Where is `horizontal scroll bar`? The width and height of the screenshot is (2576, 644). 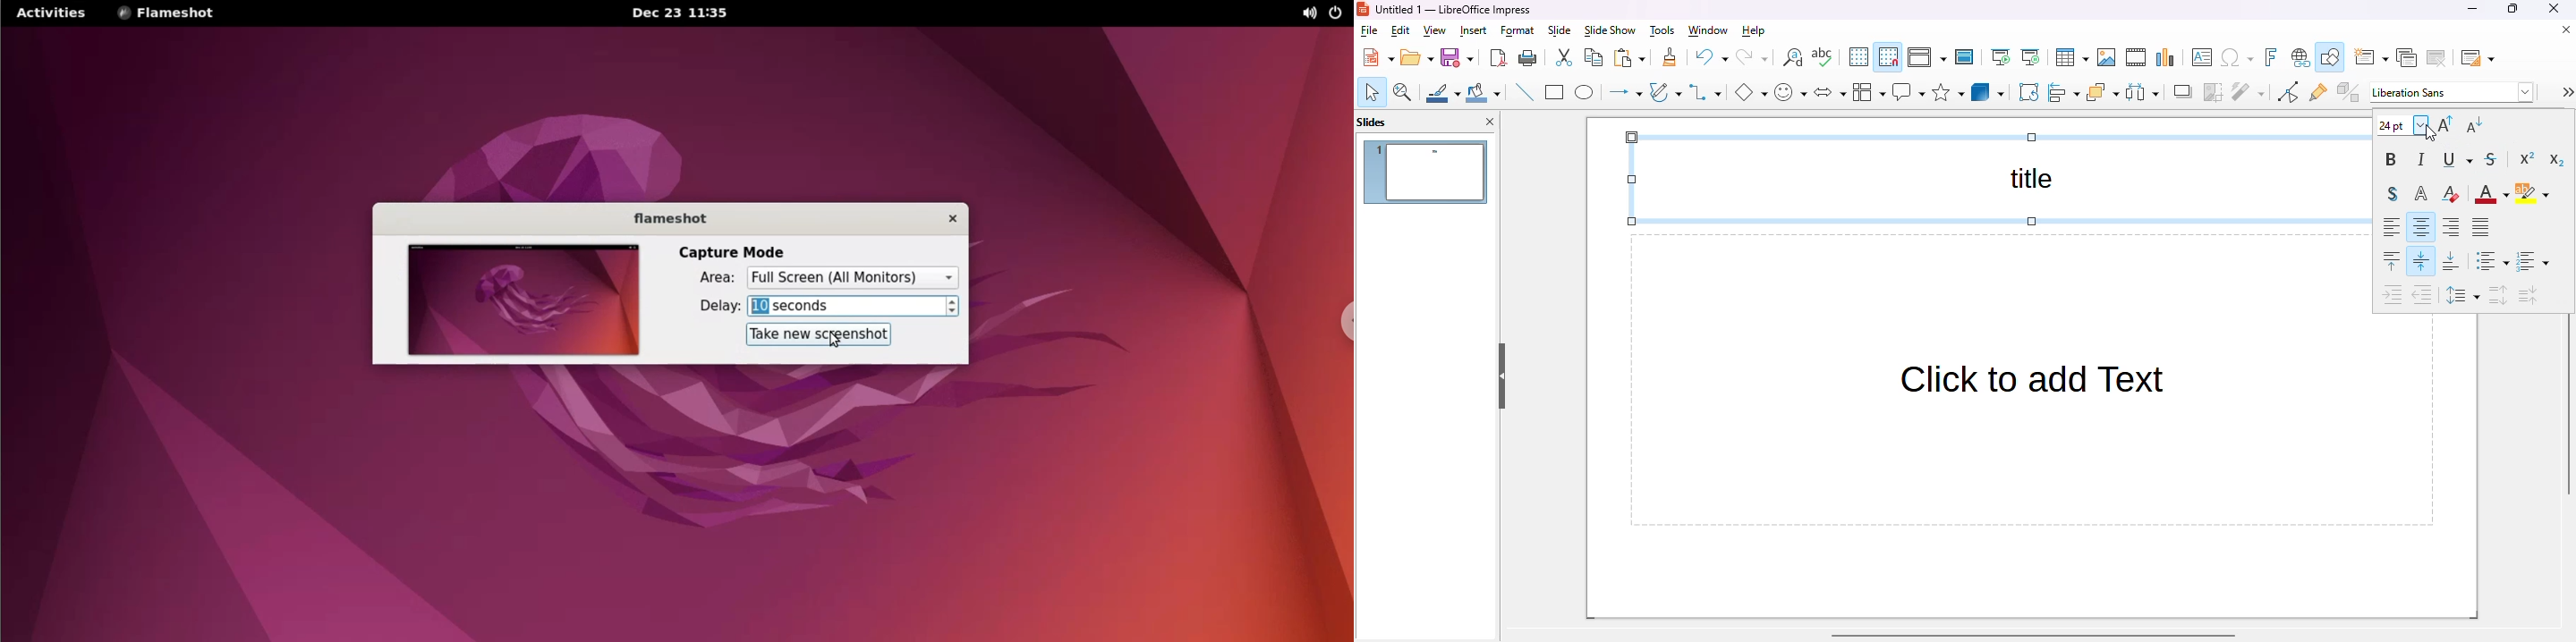
horizontal scroll bar is located at coordinates (2036, 635).